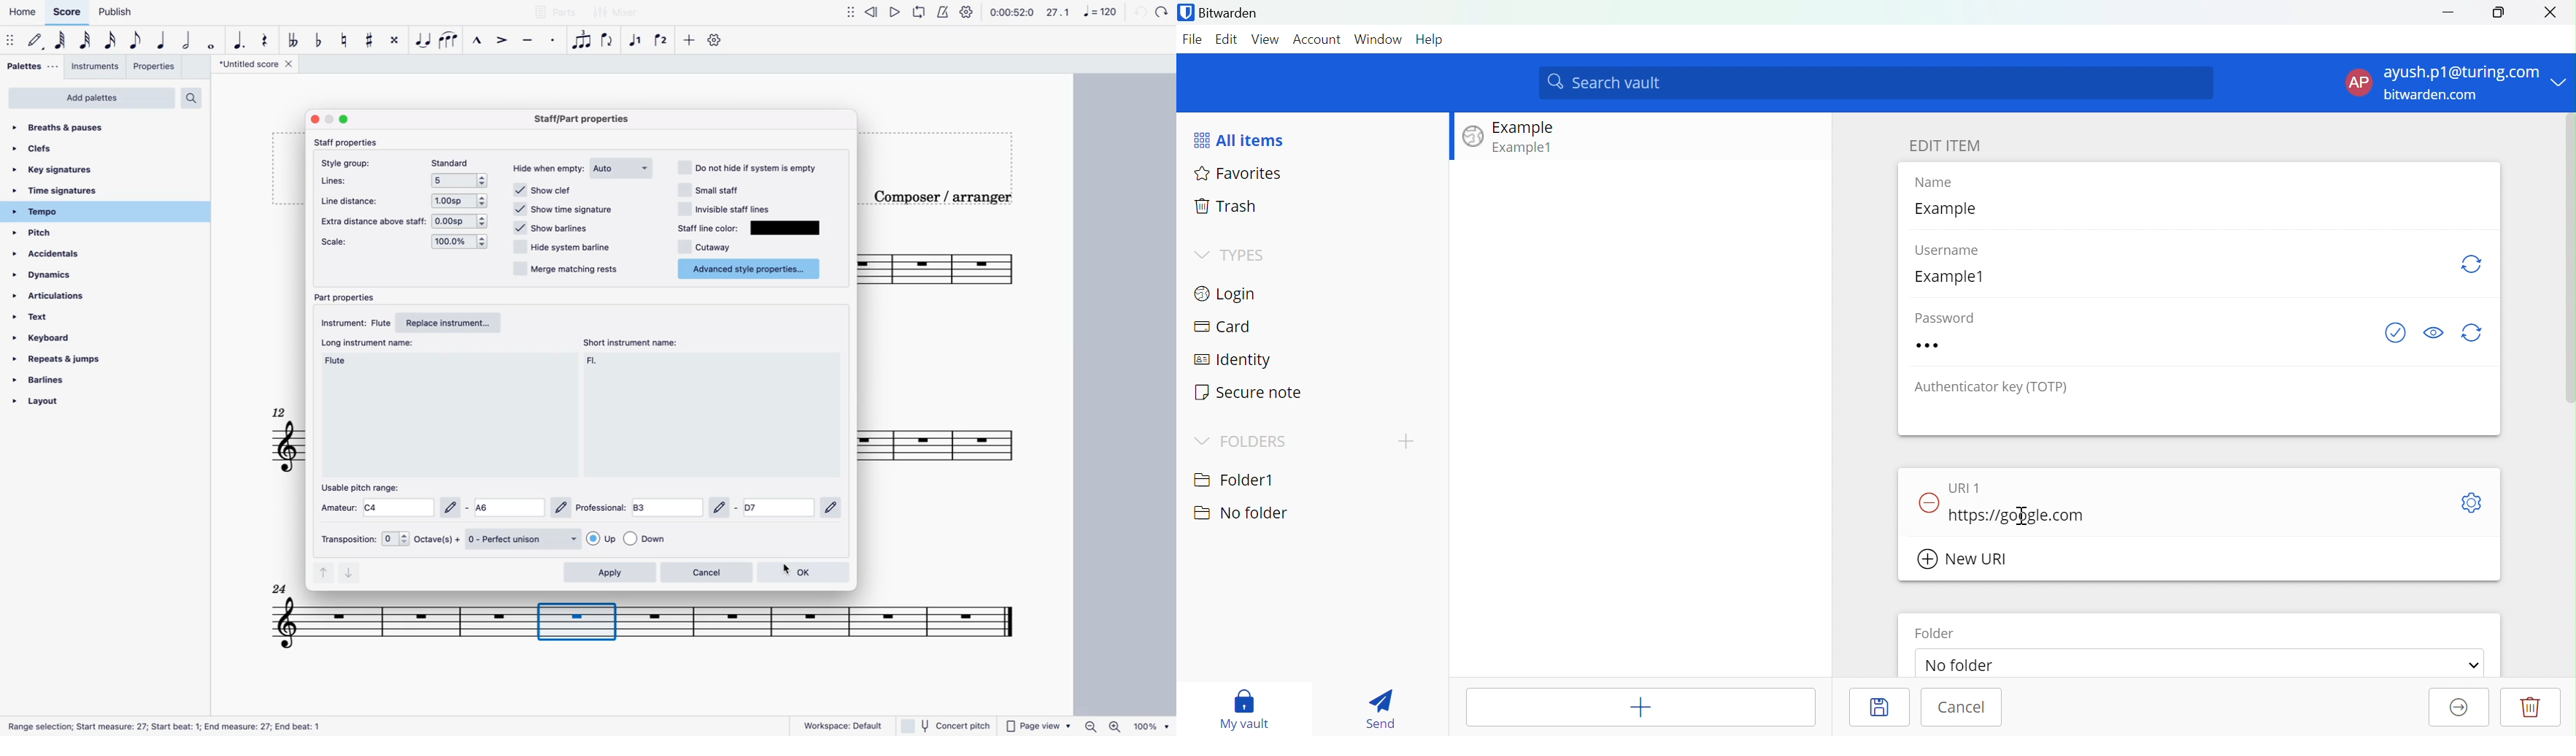  I want to click on No folder, so click(1240, 513).